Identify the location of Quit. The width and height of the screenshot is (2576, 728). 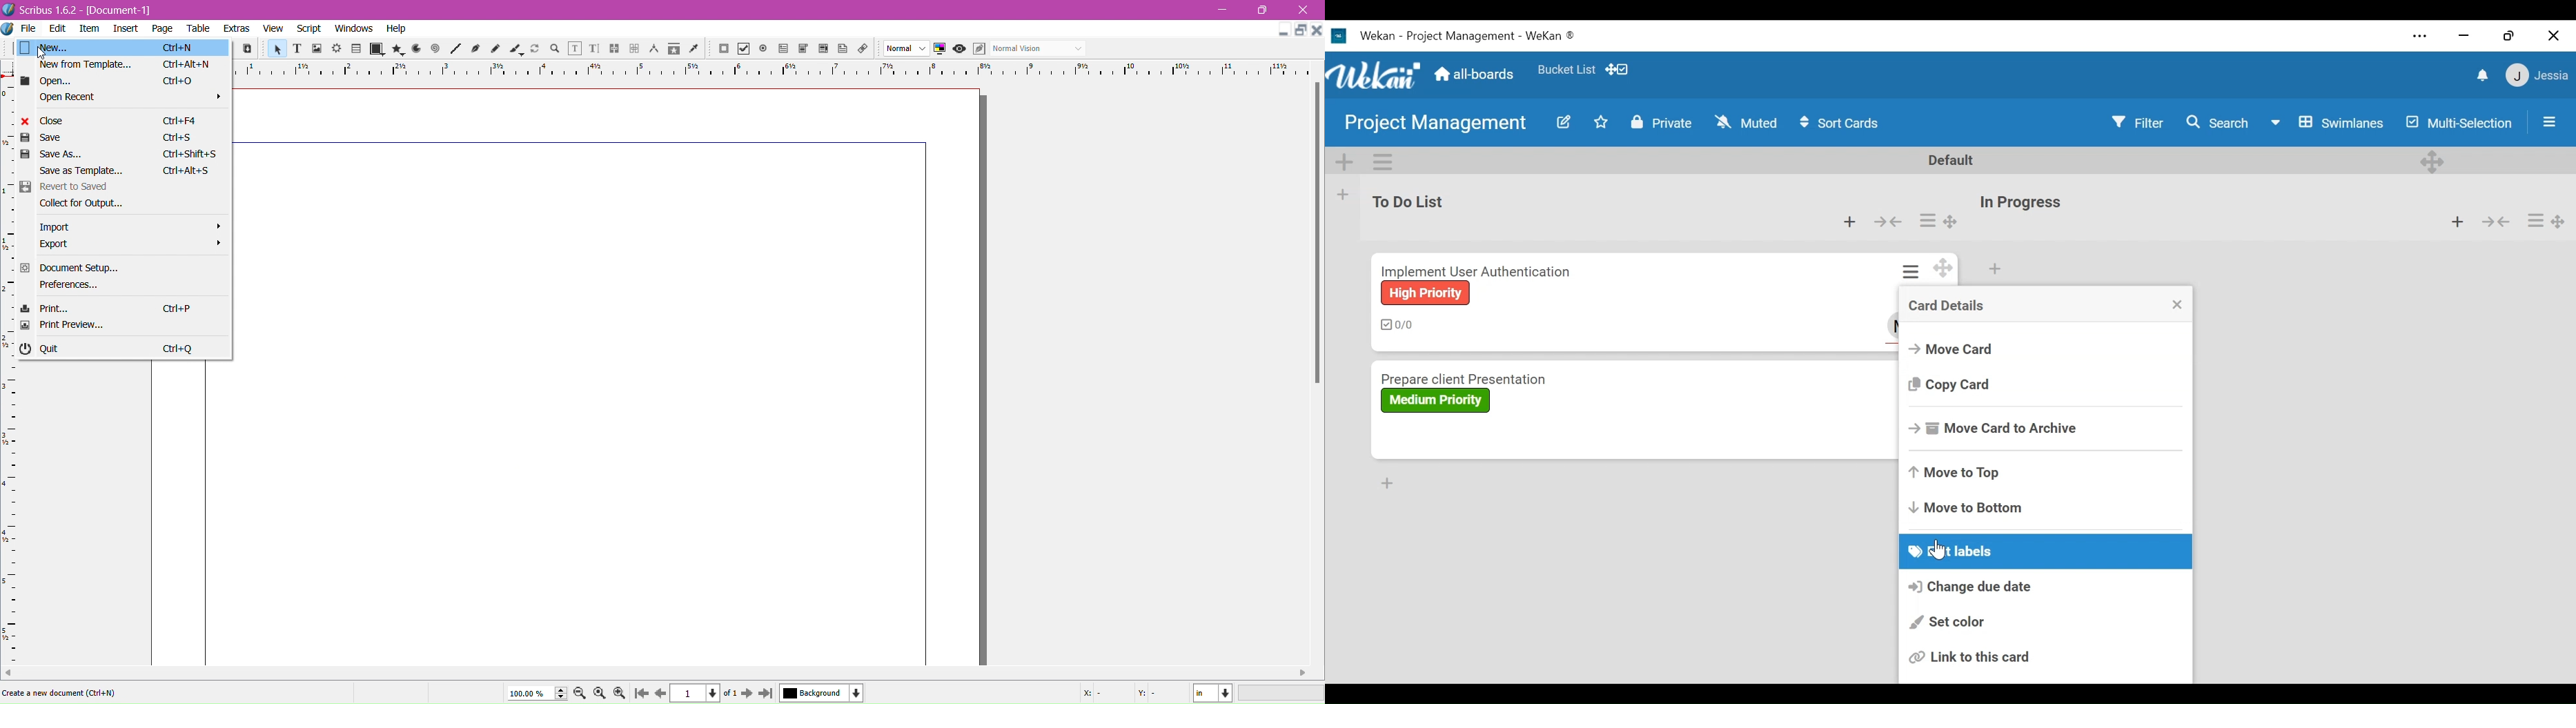
(122, 346).